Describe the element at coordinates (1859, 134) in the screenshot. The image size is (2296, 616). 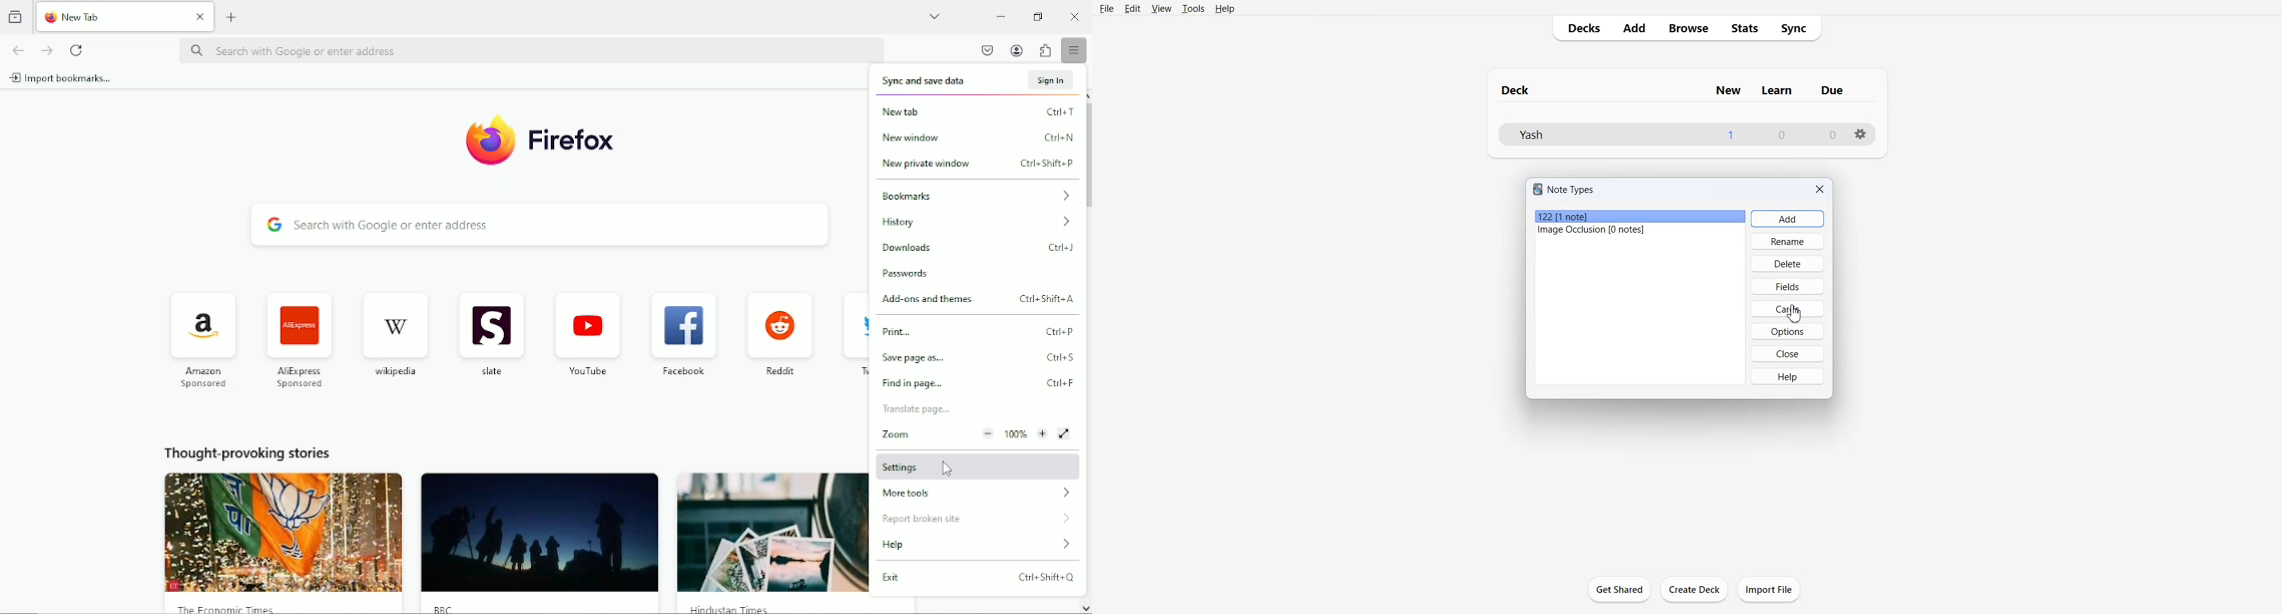
I see `Settings` at that location.